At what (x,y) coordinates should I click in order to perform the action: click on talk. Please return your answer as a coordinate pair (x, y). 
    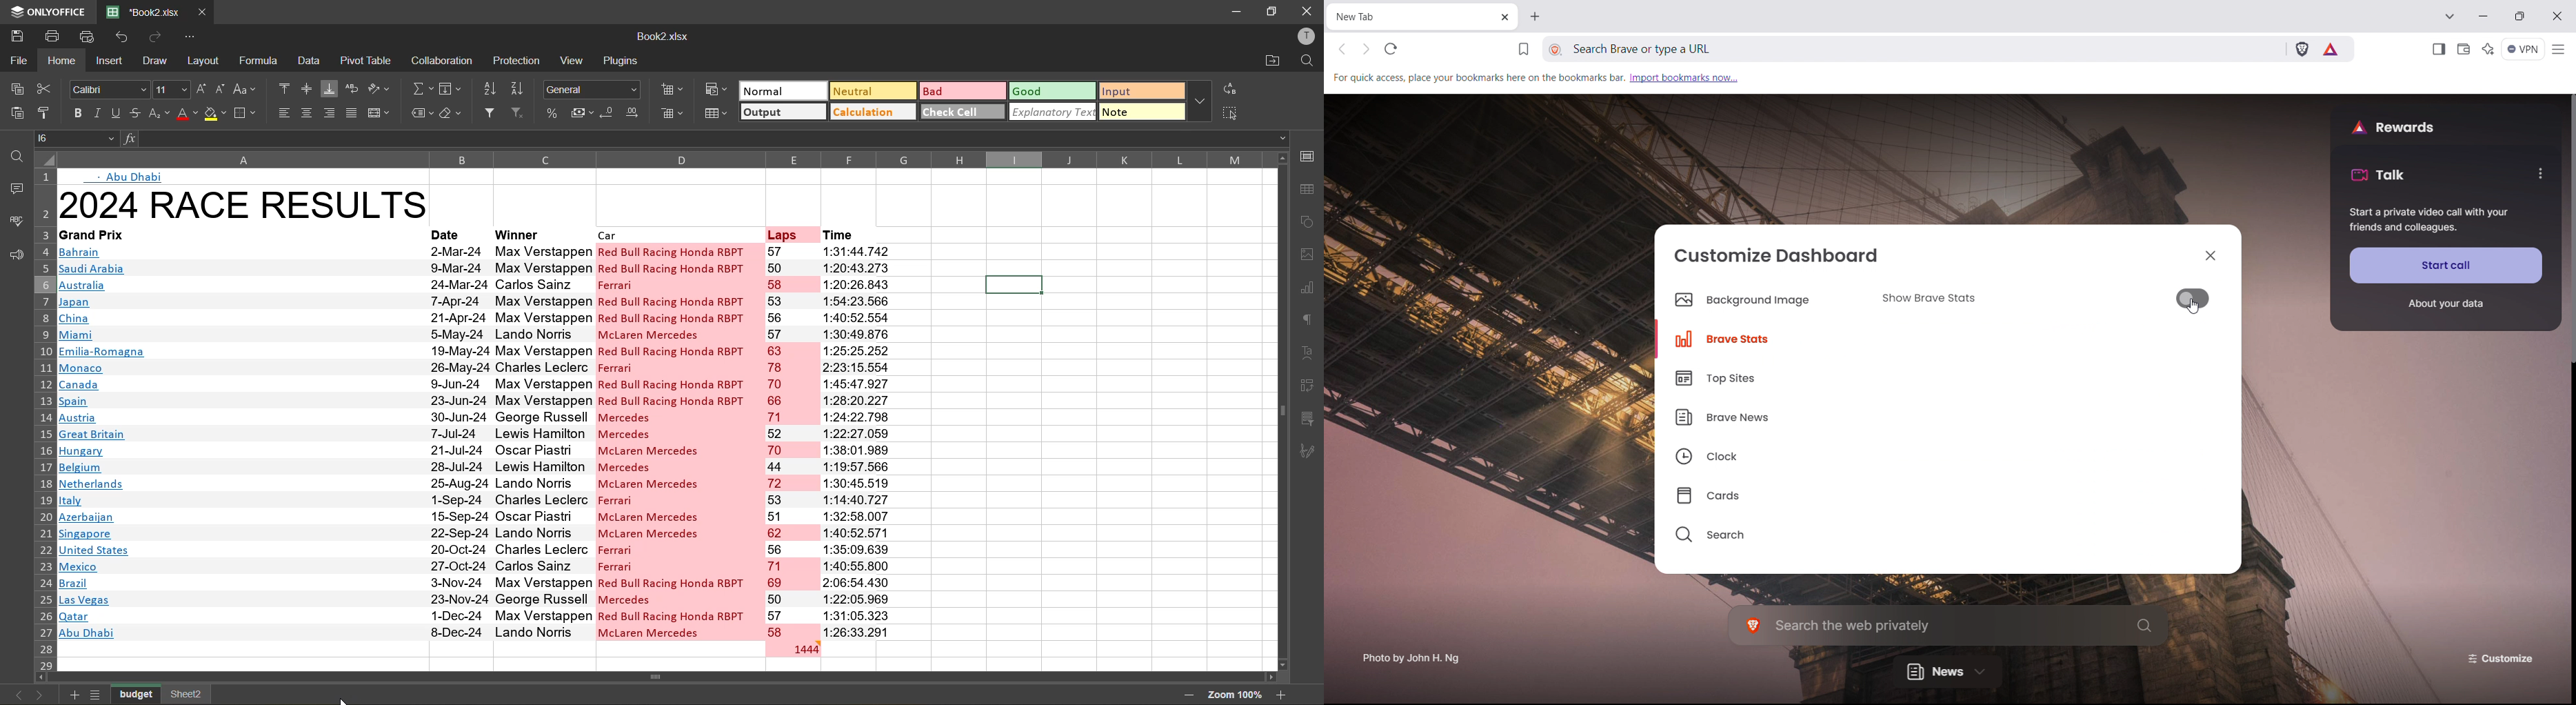
    Looking at the image, I should click on (2378, 174).